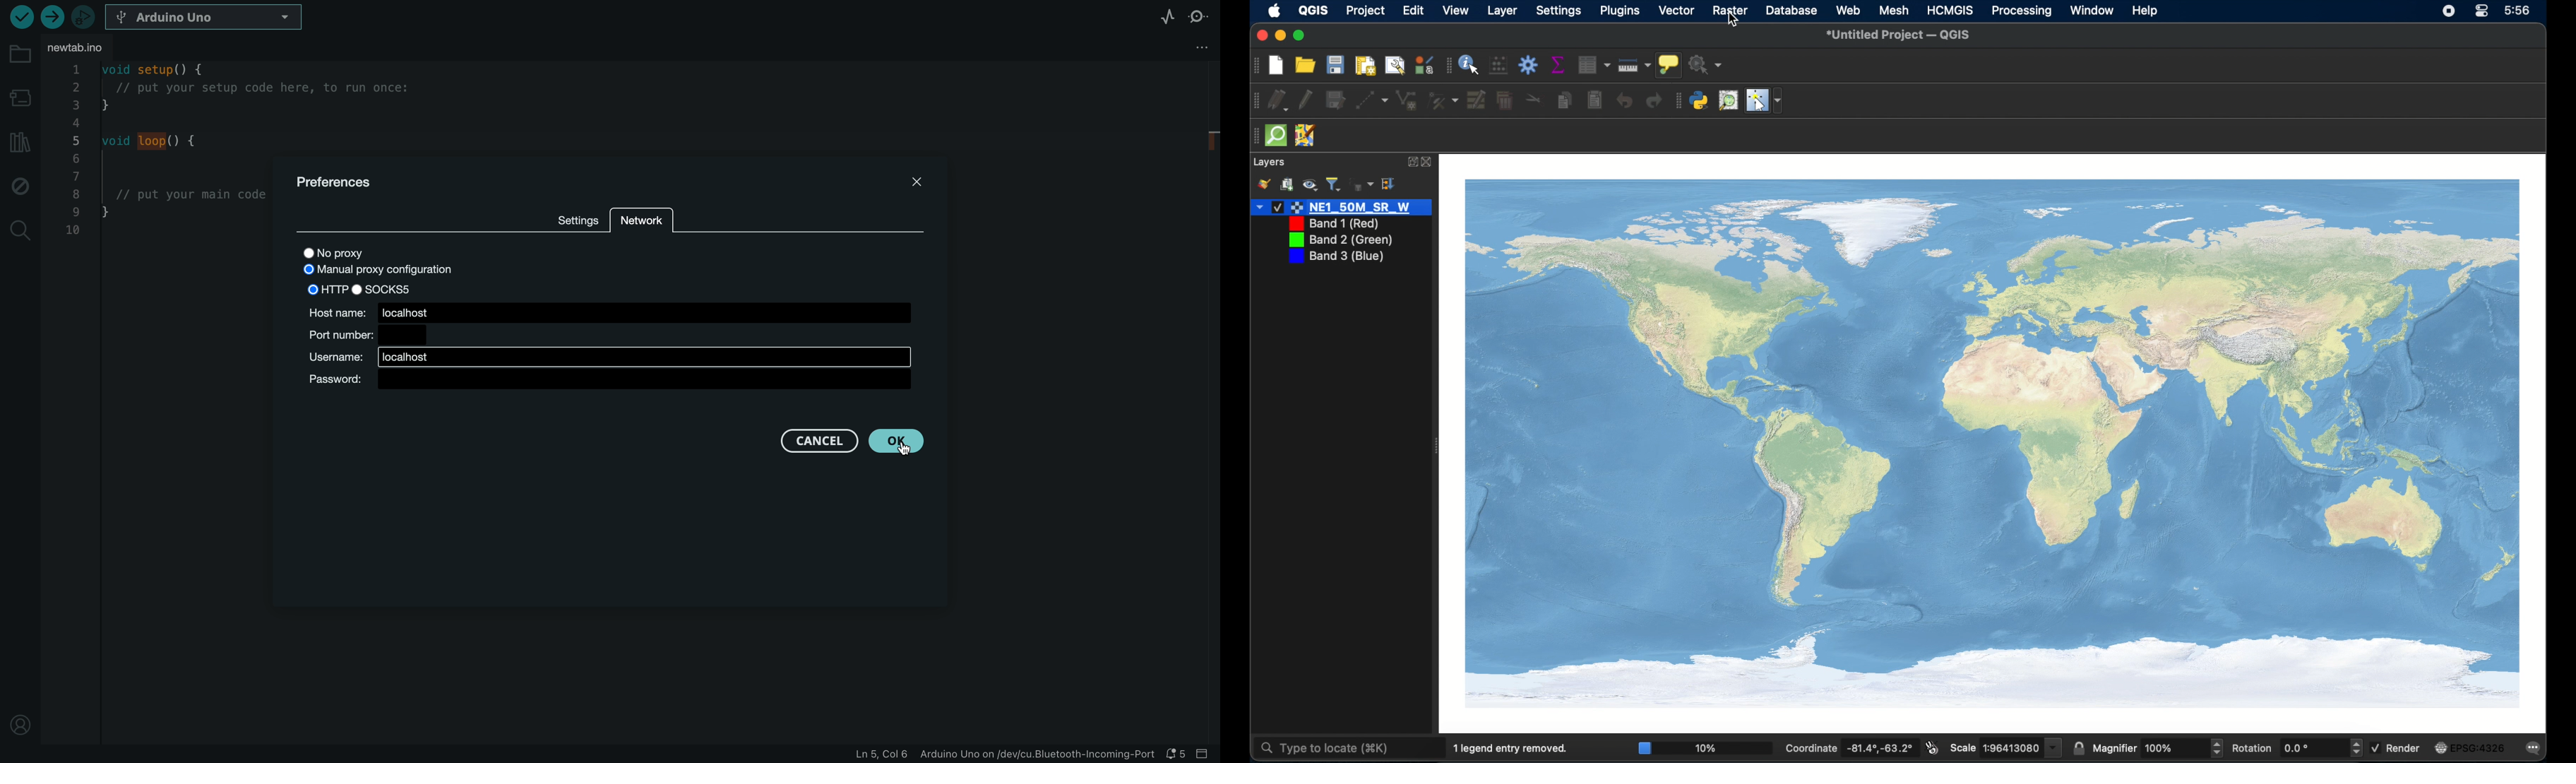  What do you see at coordinates (2078, 749) in the screenshot?
I see `lock scale` at bounding box center [2078, 749].